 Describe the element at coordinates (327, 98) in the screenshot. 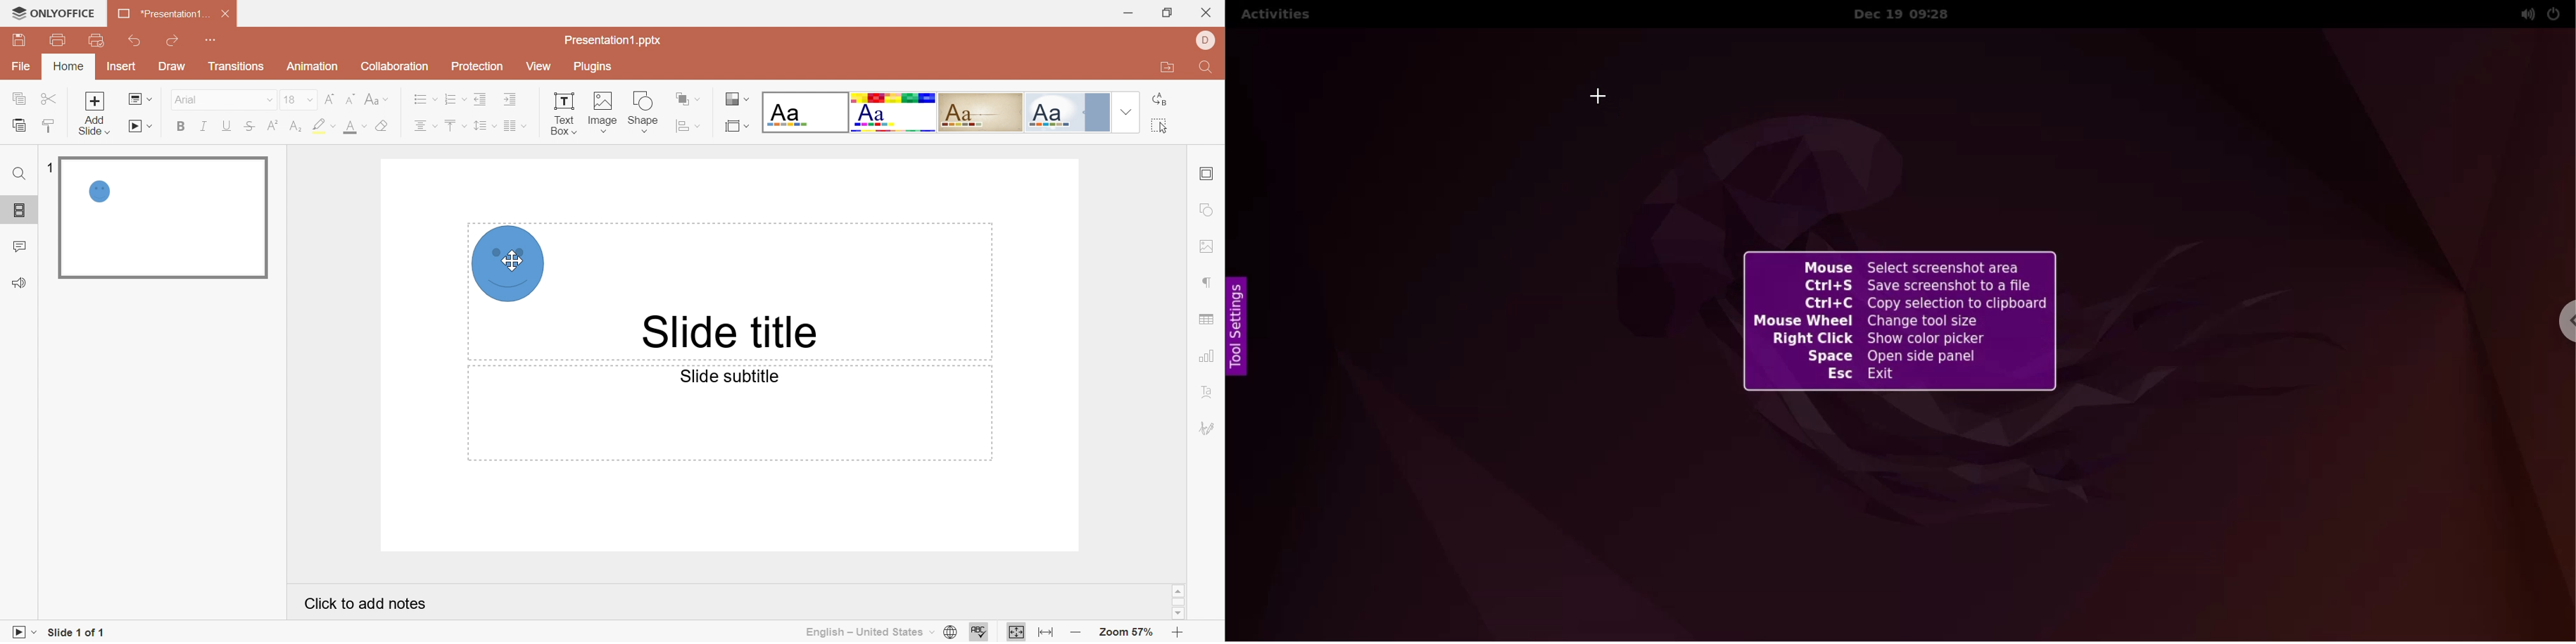

I see `Increment font size` at that location.